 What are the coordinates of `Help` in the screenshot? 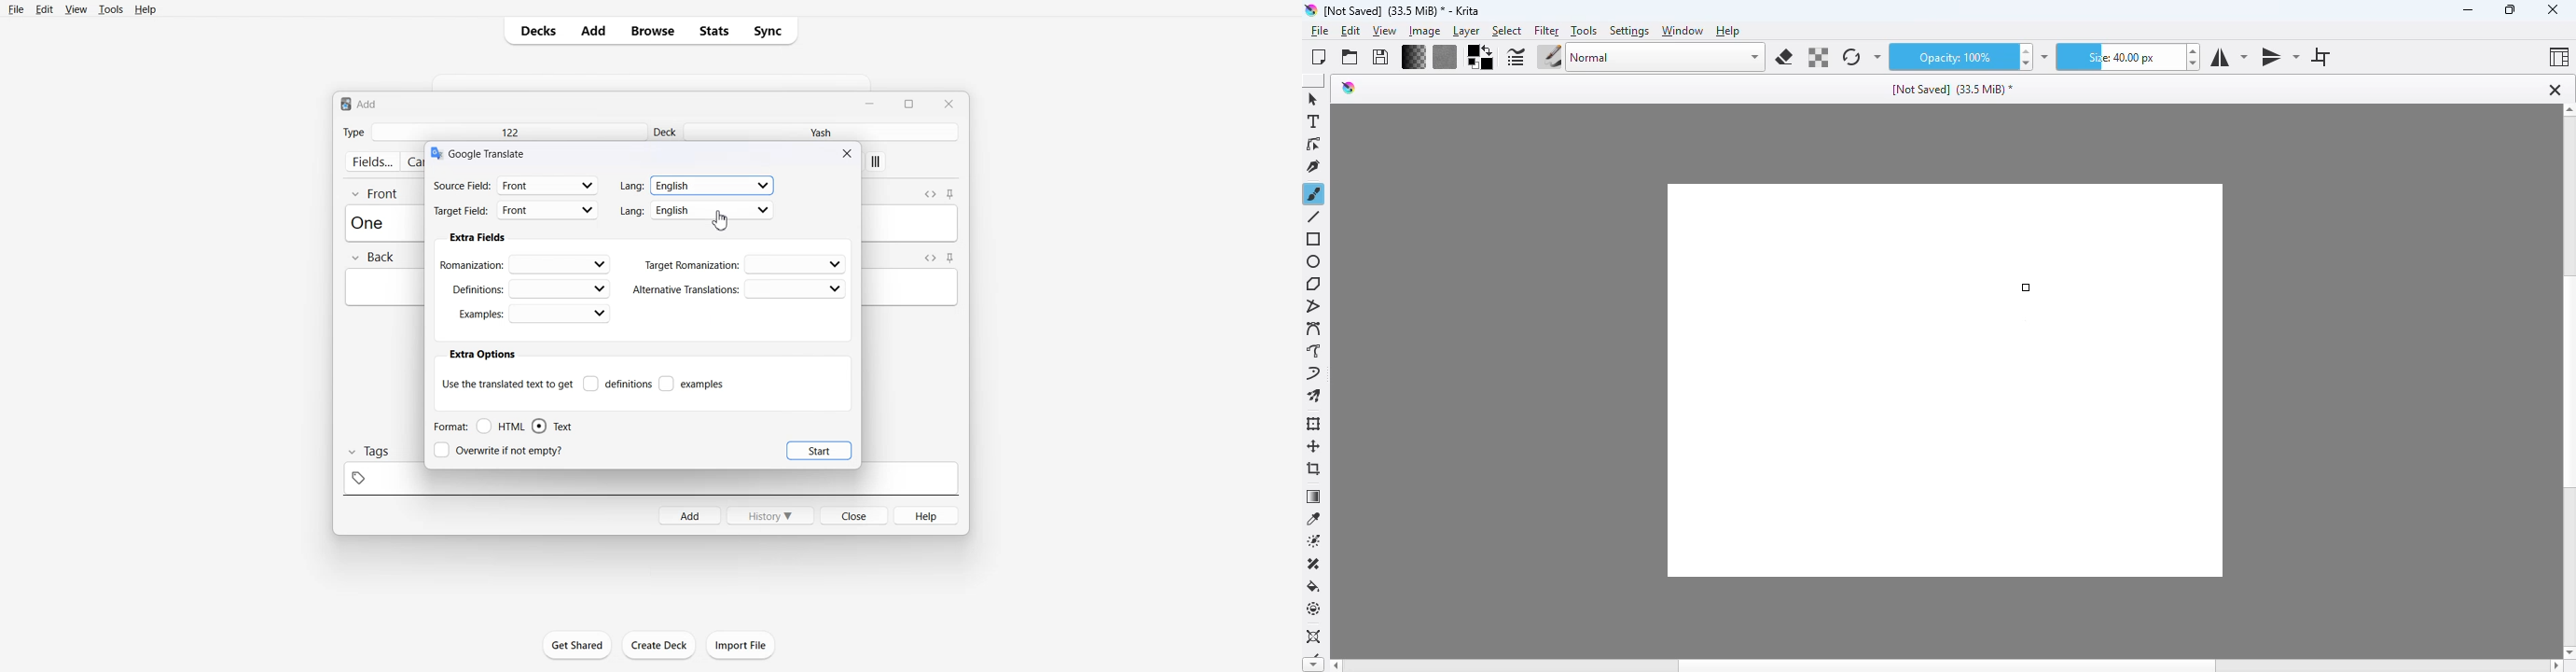 It's located at (927, 515).